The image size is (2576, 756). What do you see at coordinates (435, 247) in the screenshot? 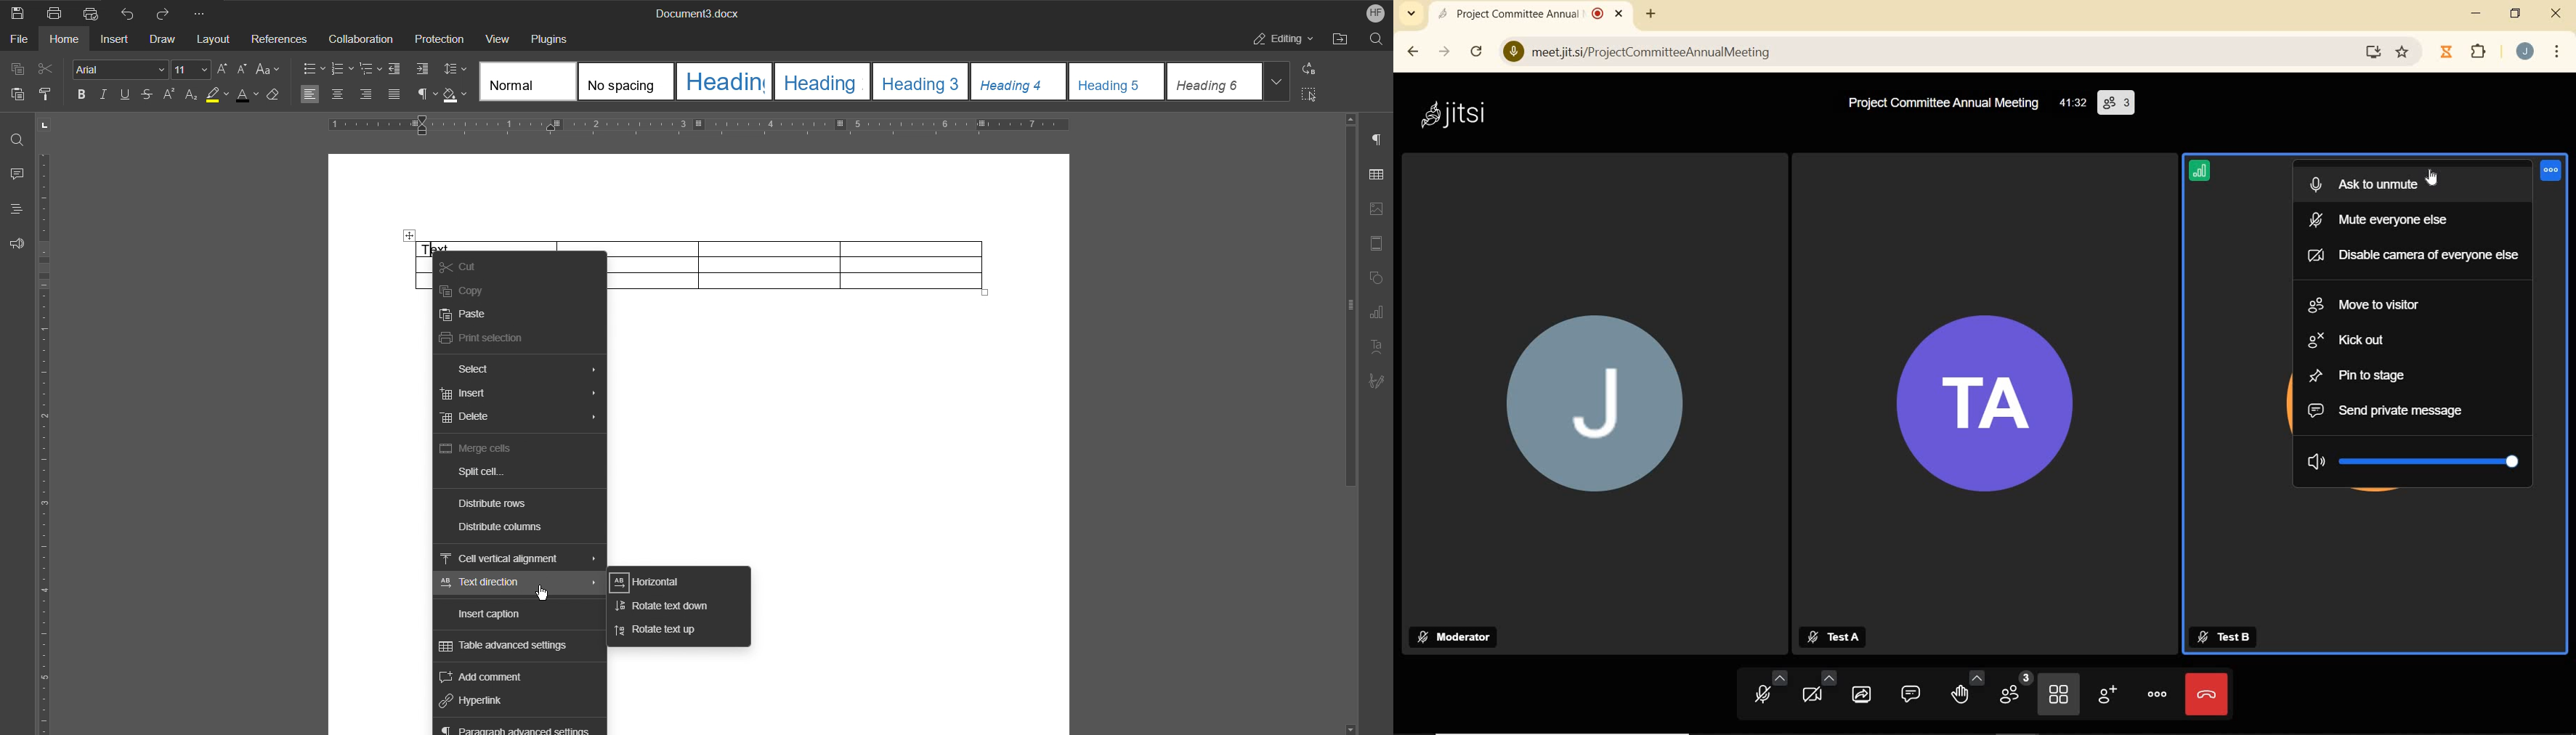
I see `insertion cursor` at bounding box center [435, 247].